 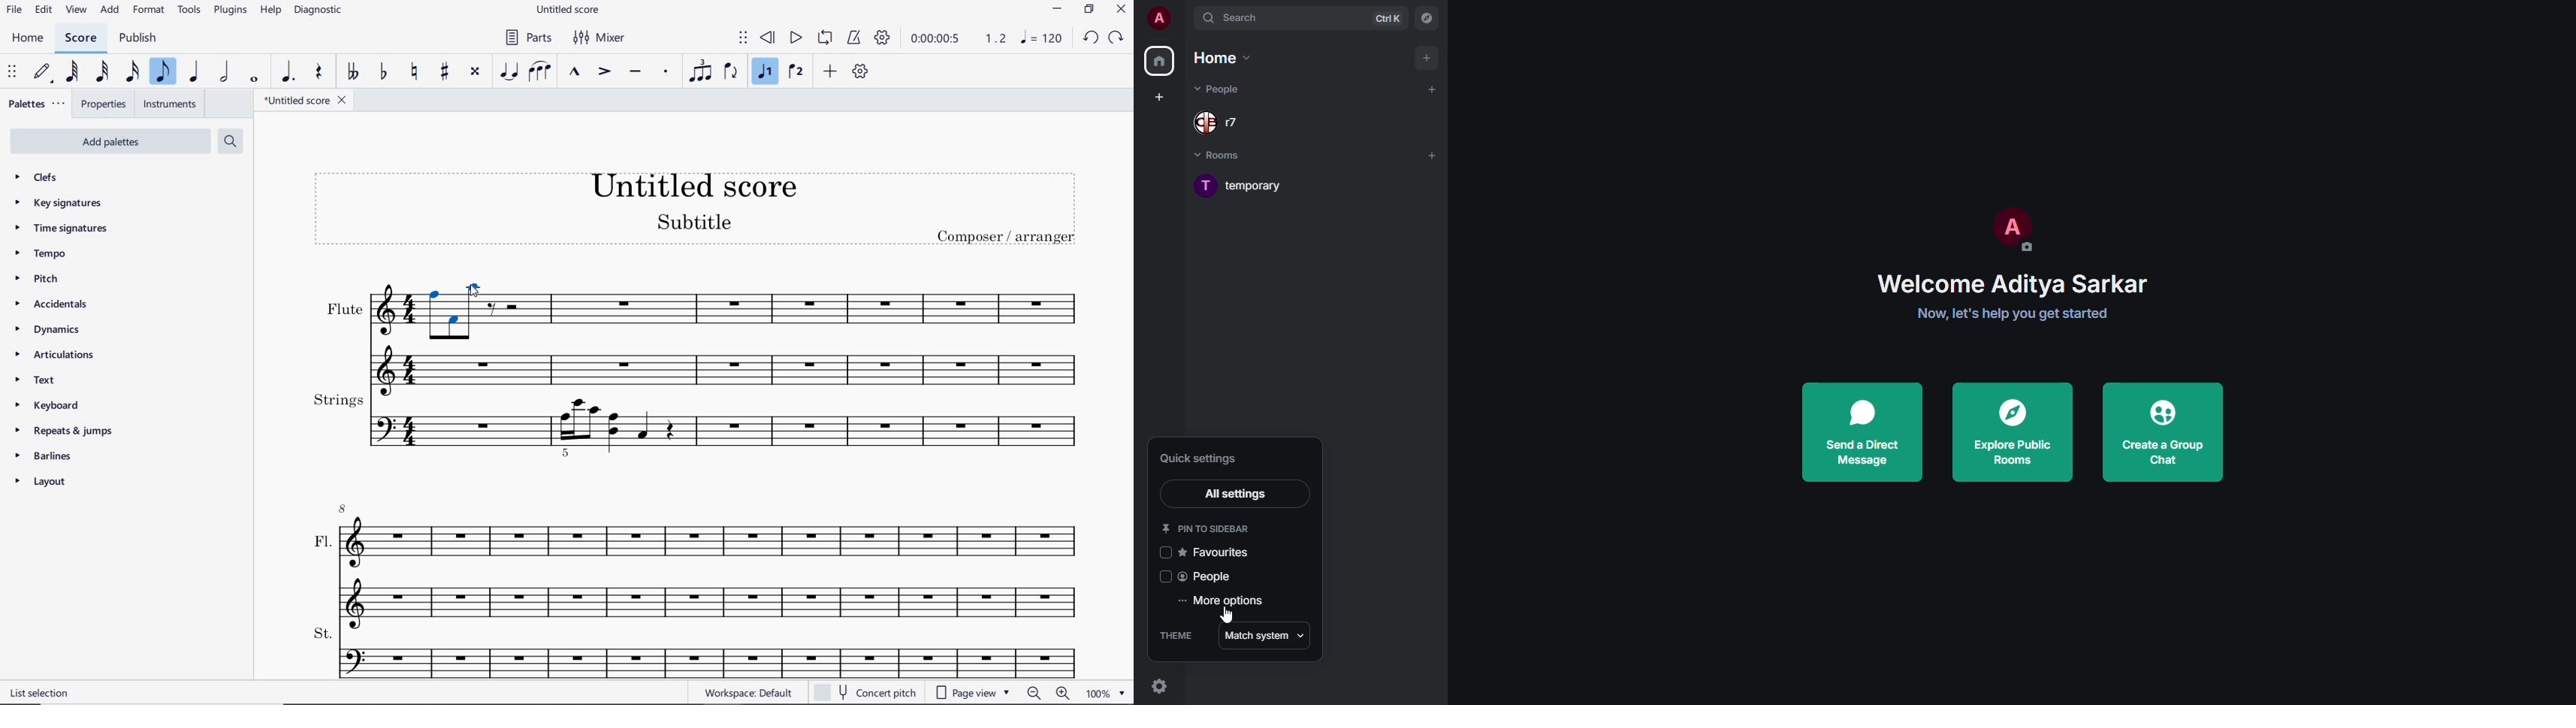 What do you see at coordinates (1211, 577) in the screenshot?
I see `people` at bounding box center [1211, 577].